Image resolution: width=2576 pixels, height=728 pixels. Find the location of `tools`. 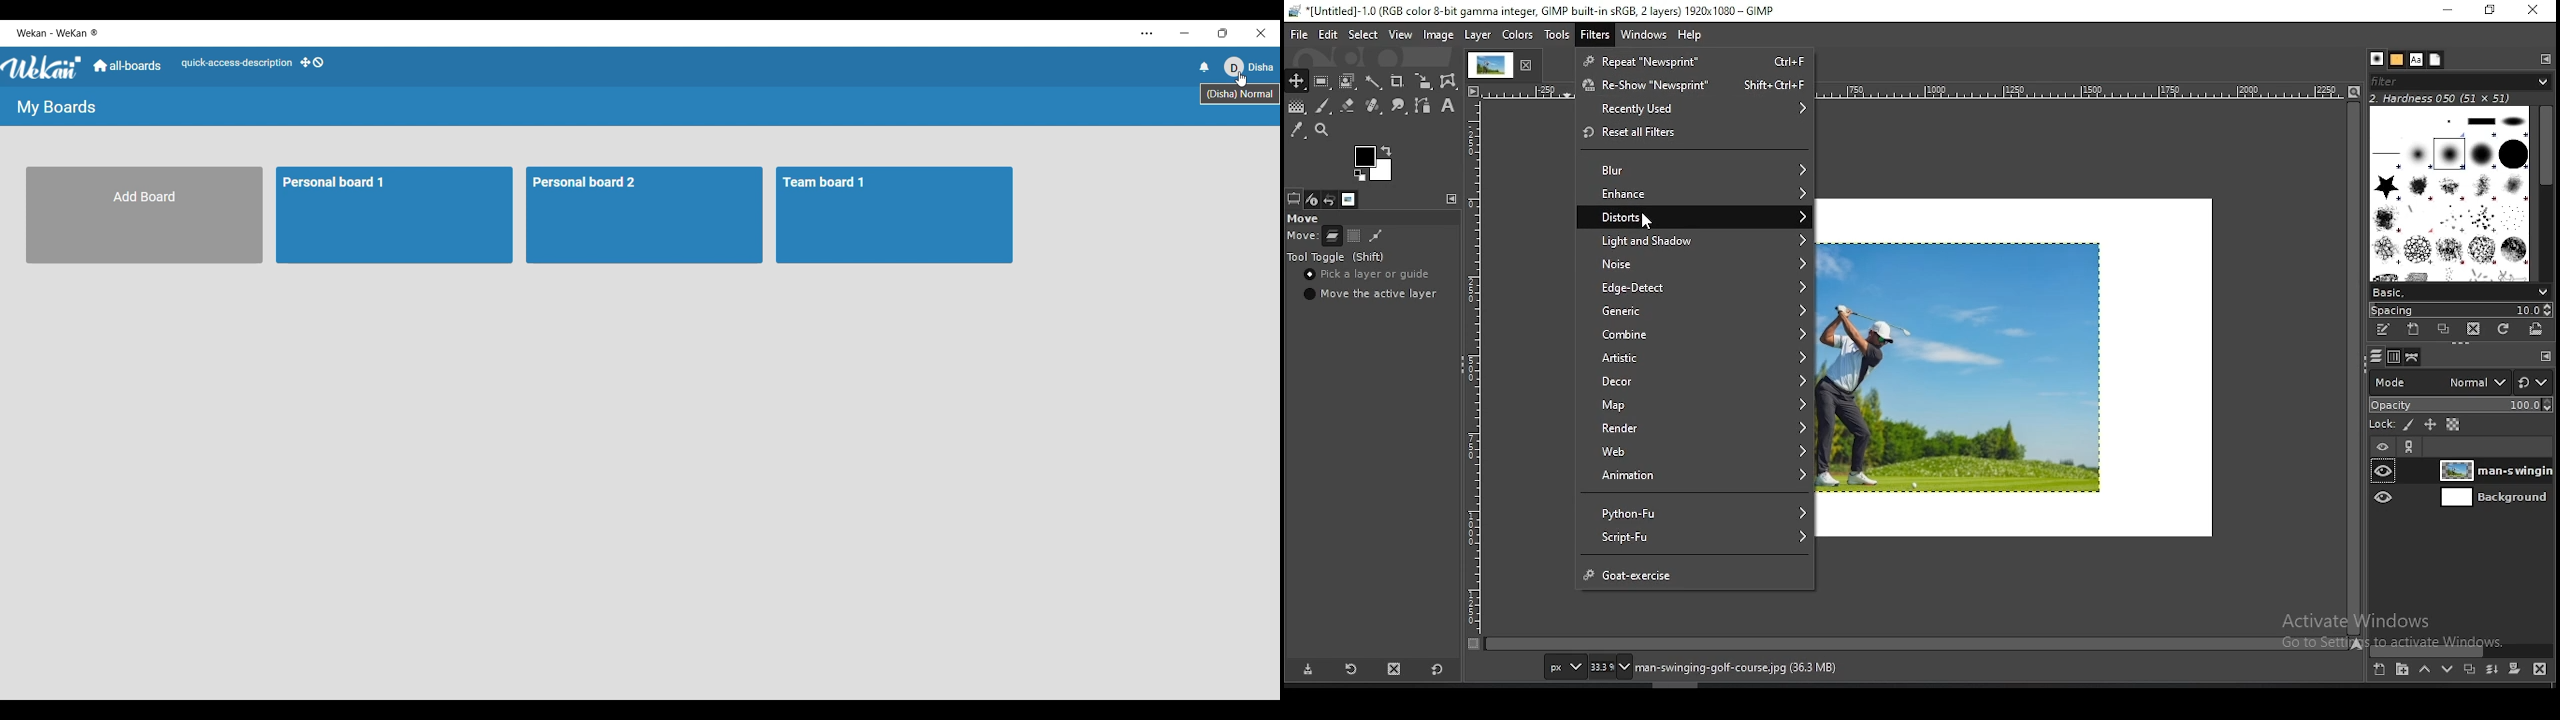

tools is located at coordinates (1555, 35).